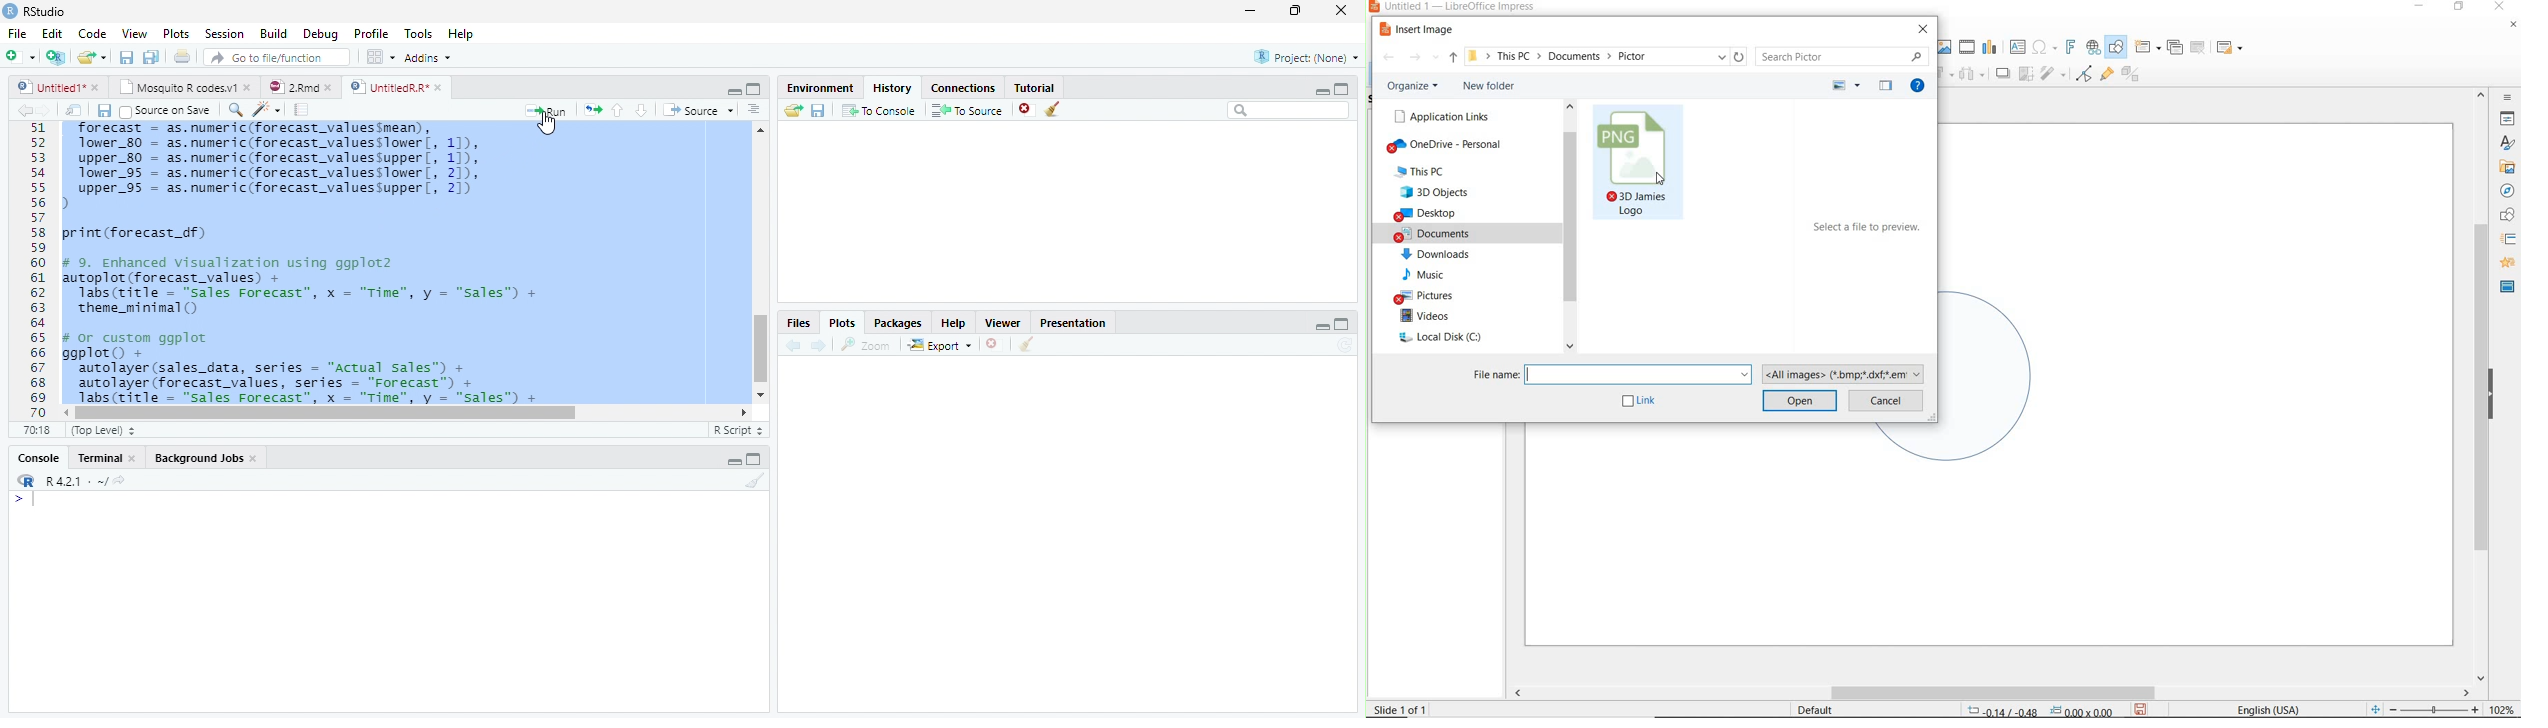 The height and width of the screenshot is (728, 2548). What do you see at coordinates (2175, 47) in the screenshot?
I see `duplicate slide` at bounding box center [2175, 47].